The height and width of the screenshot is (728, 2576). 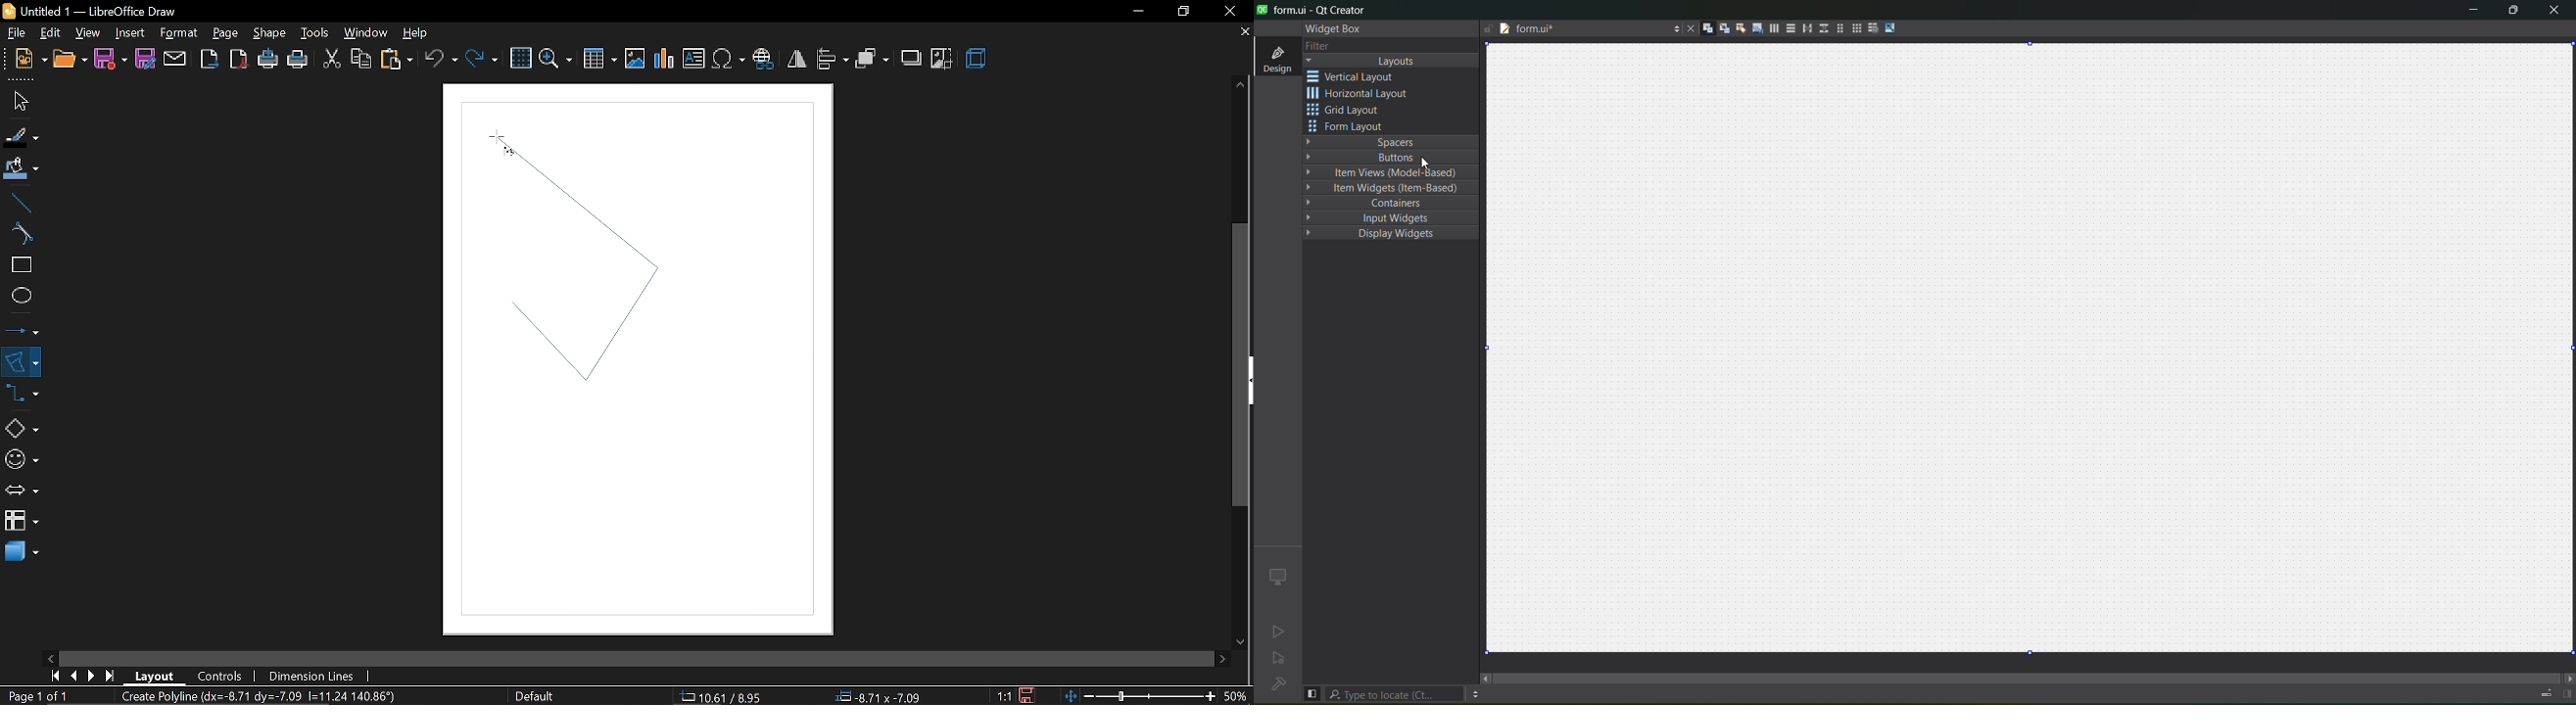 I want to click on go first page, so click(x=55, y=676).